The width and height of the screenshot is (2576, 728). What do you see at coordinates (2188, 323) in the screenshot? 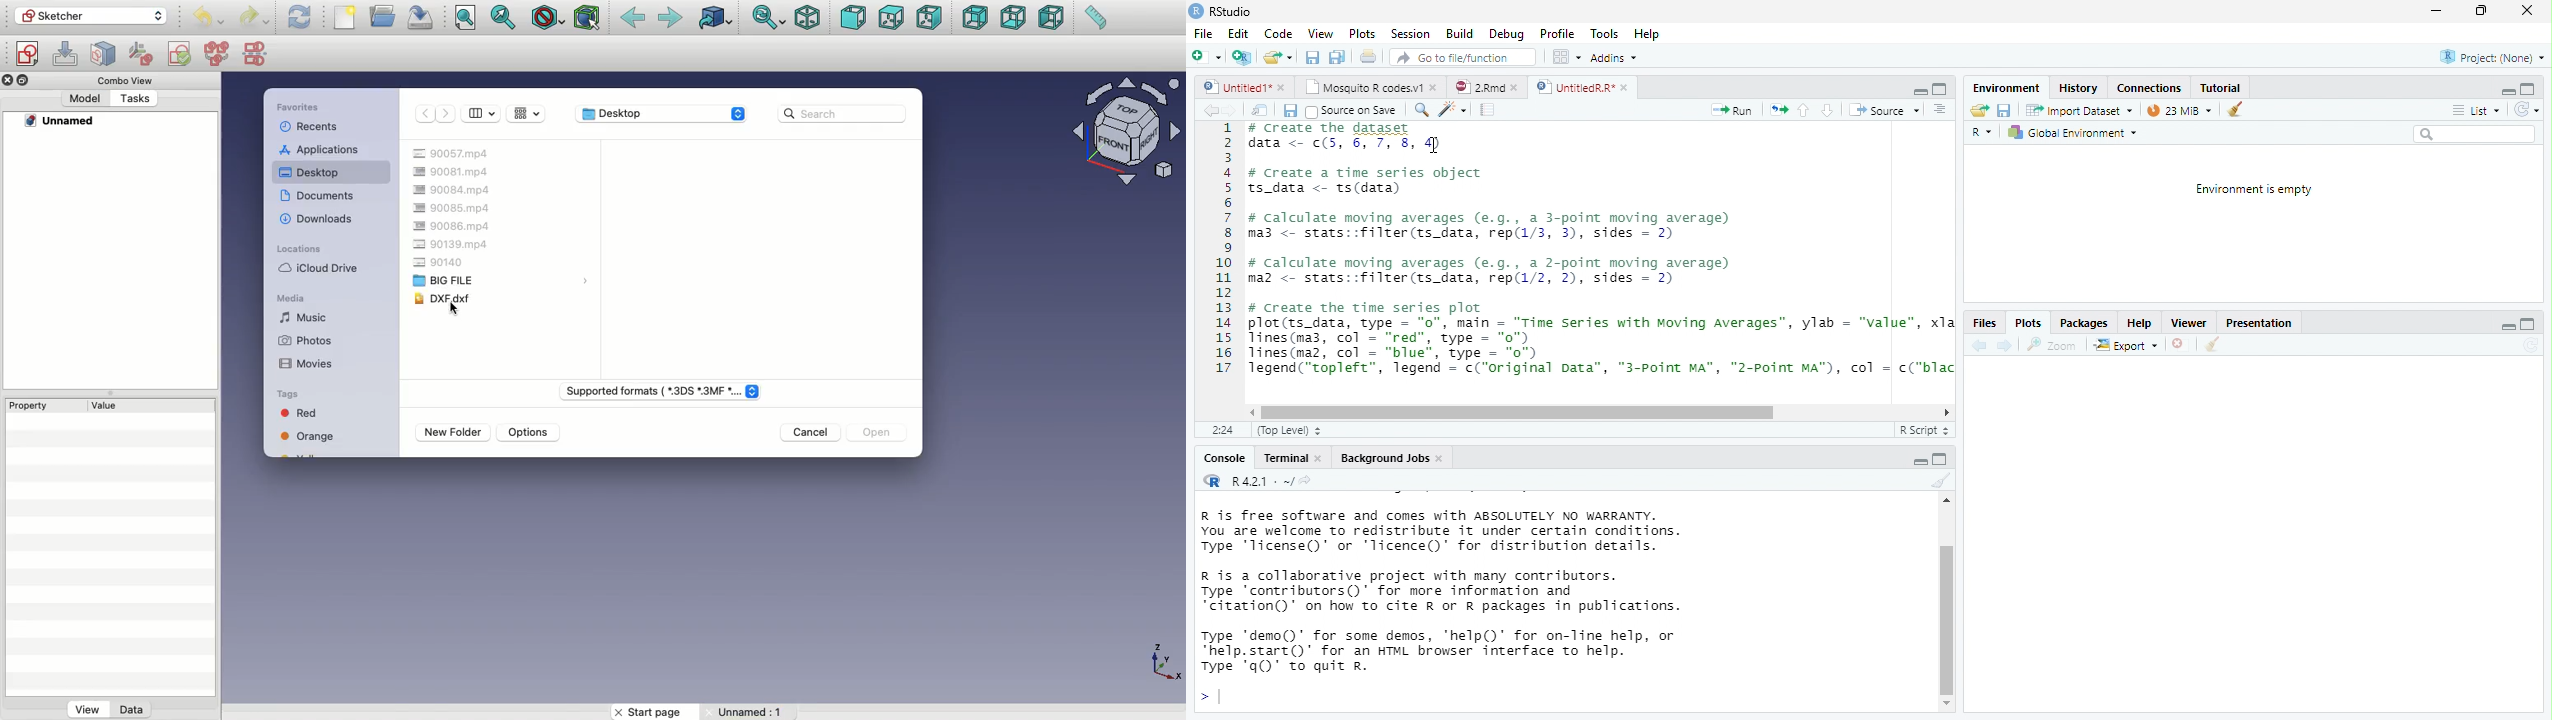
I see `Viewer` at bounding box center [2188, 323].